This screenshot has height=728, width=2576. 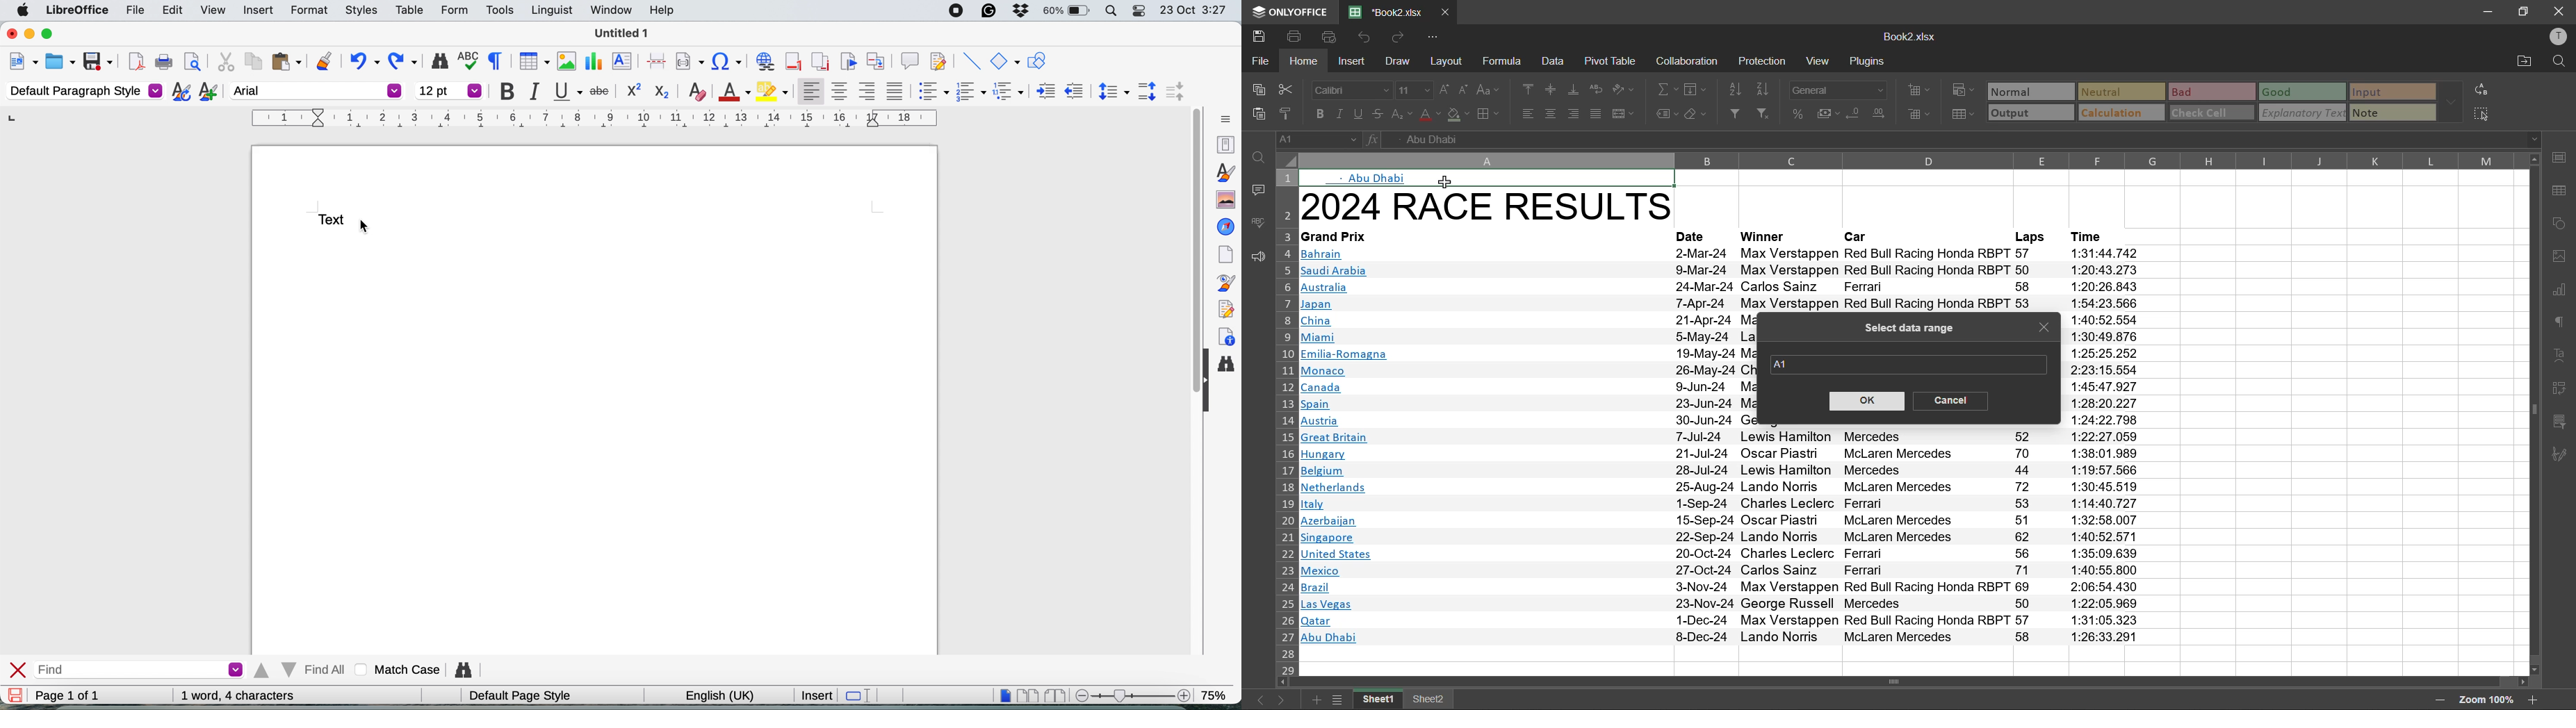 I want to click on cursor, so click(x=367, y=227).